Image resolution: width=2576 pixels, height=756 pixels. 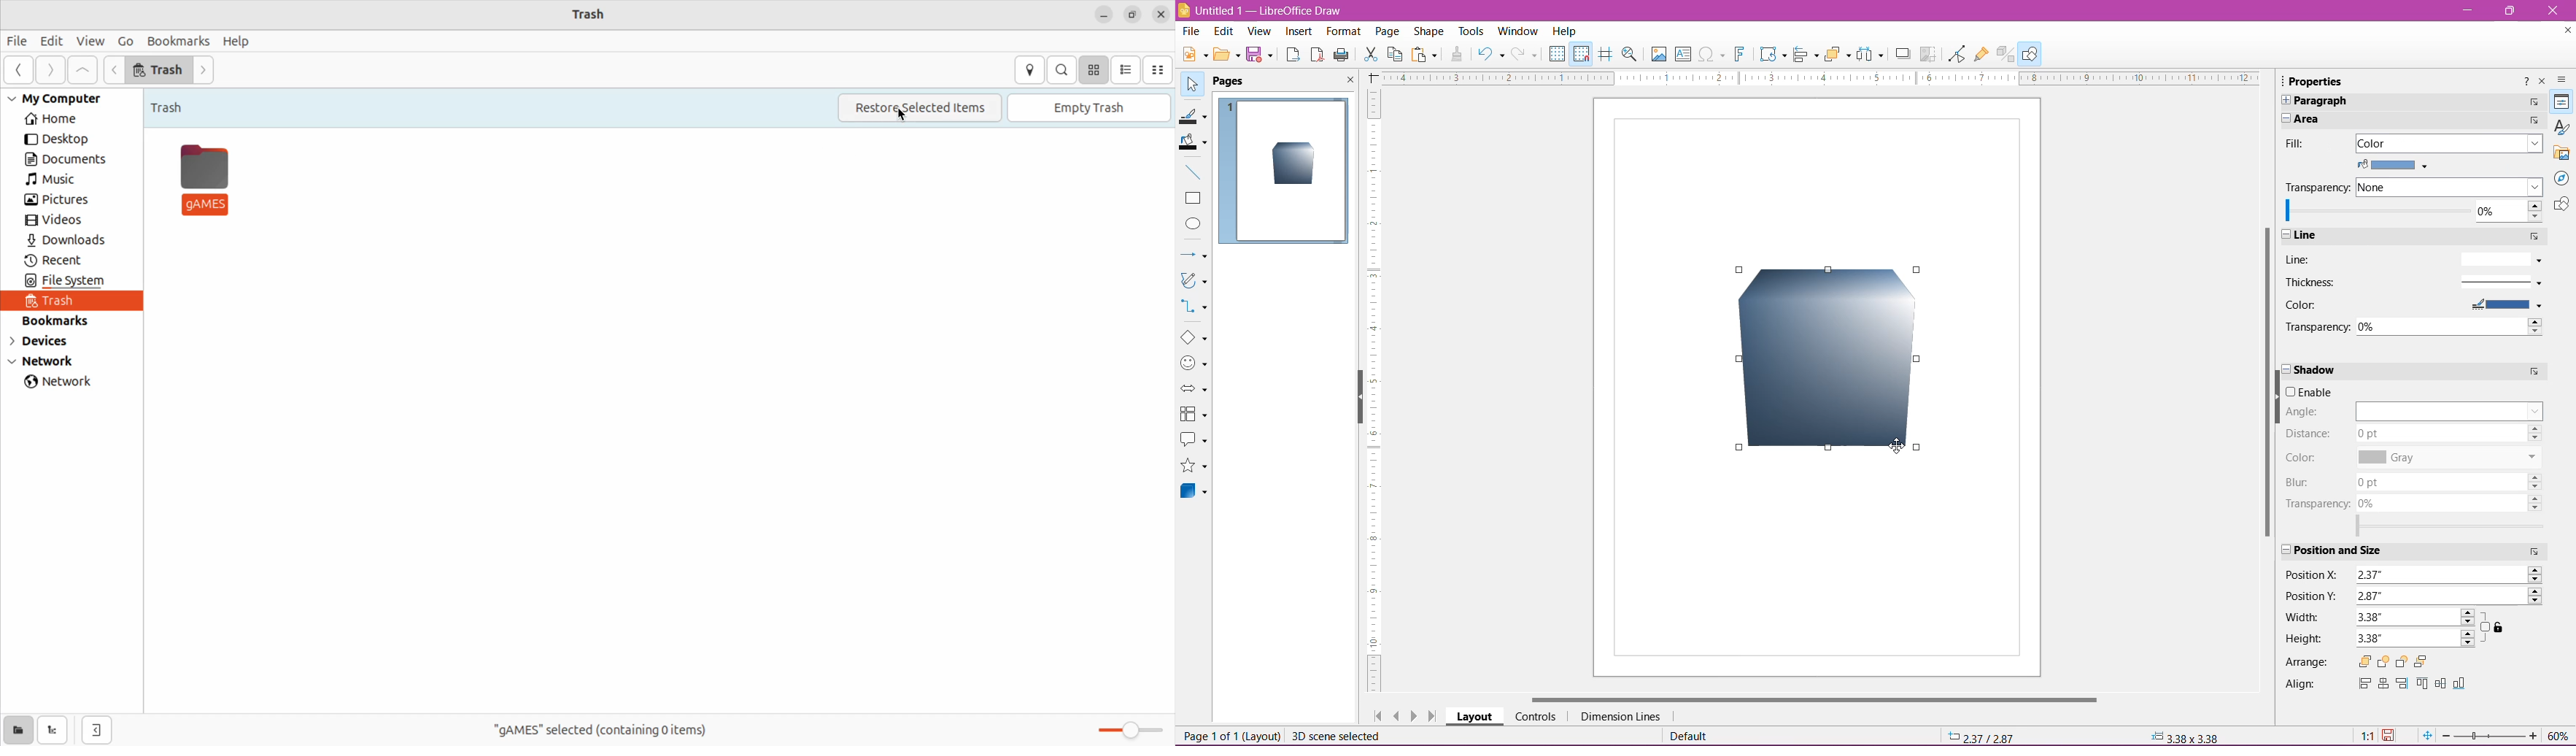 I want to click on Page 1 of 1 (Layout) scene selected, so click(x=1290, y=736).